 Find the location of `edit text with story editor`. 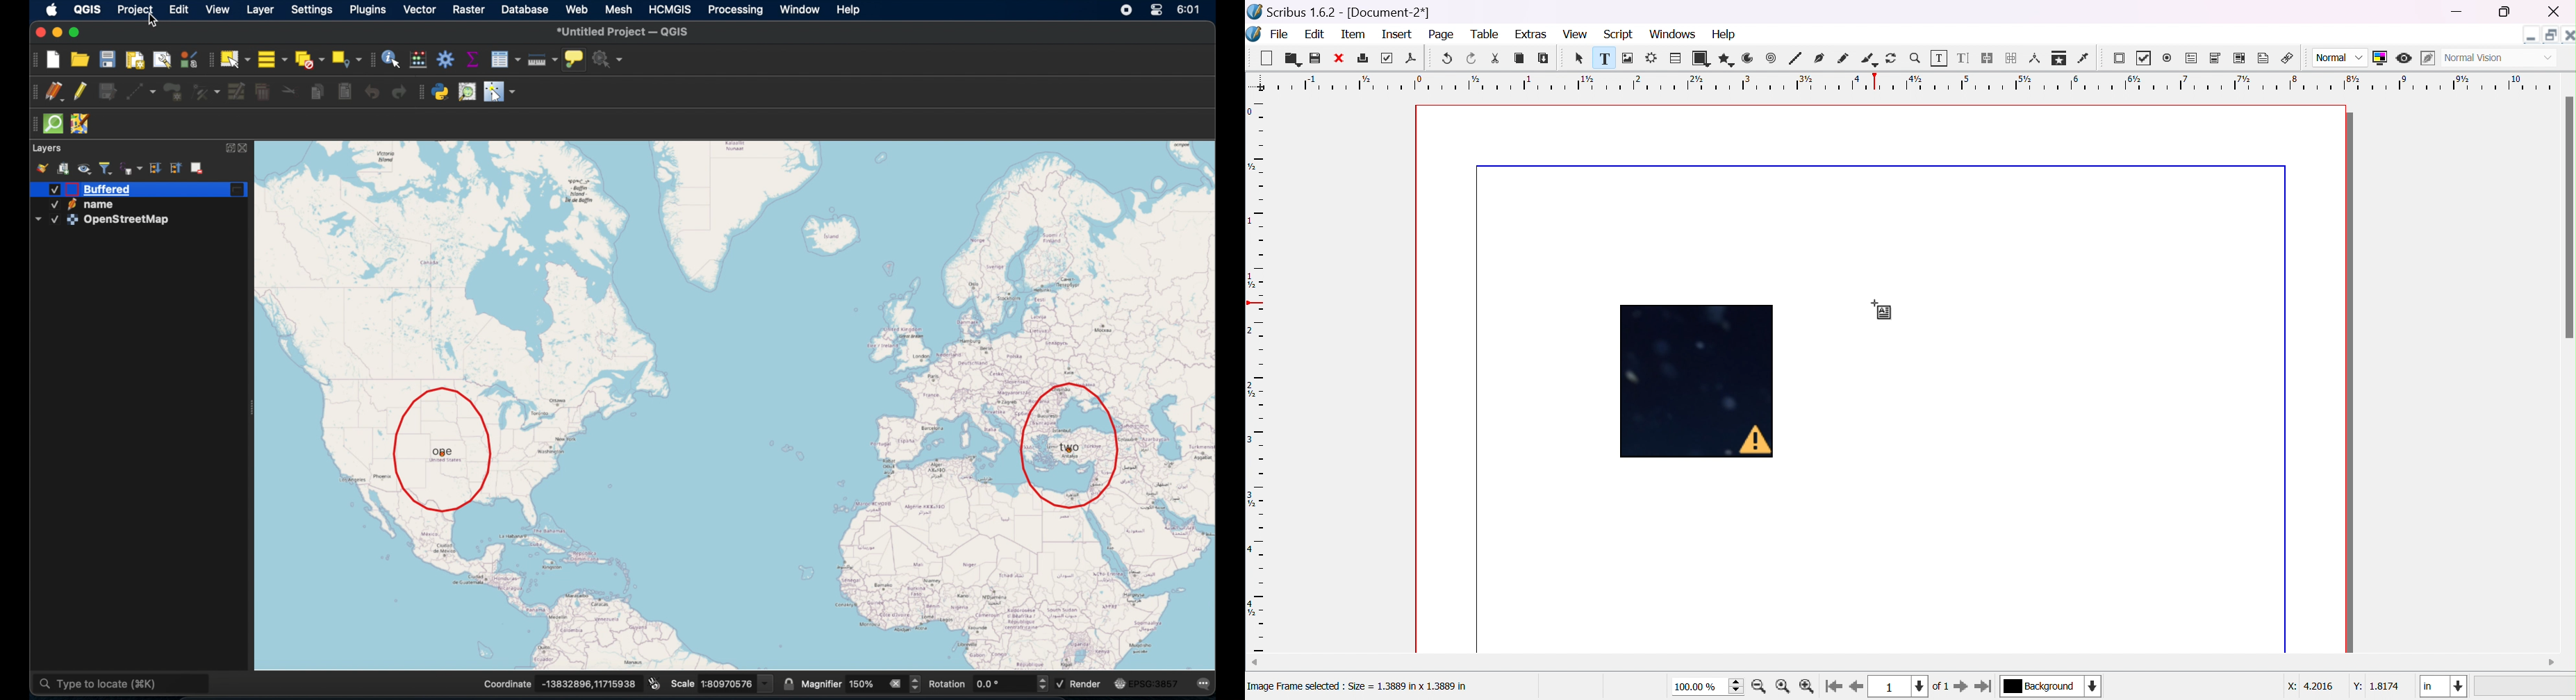

edit text with story editor is located at coordinates (1965, 58).